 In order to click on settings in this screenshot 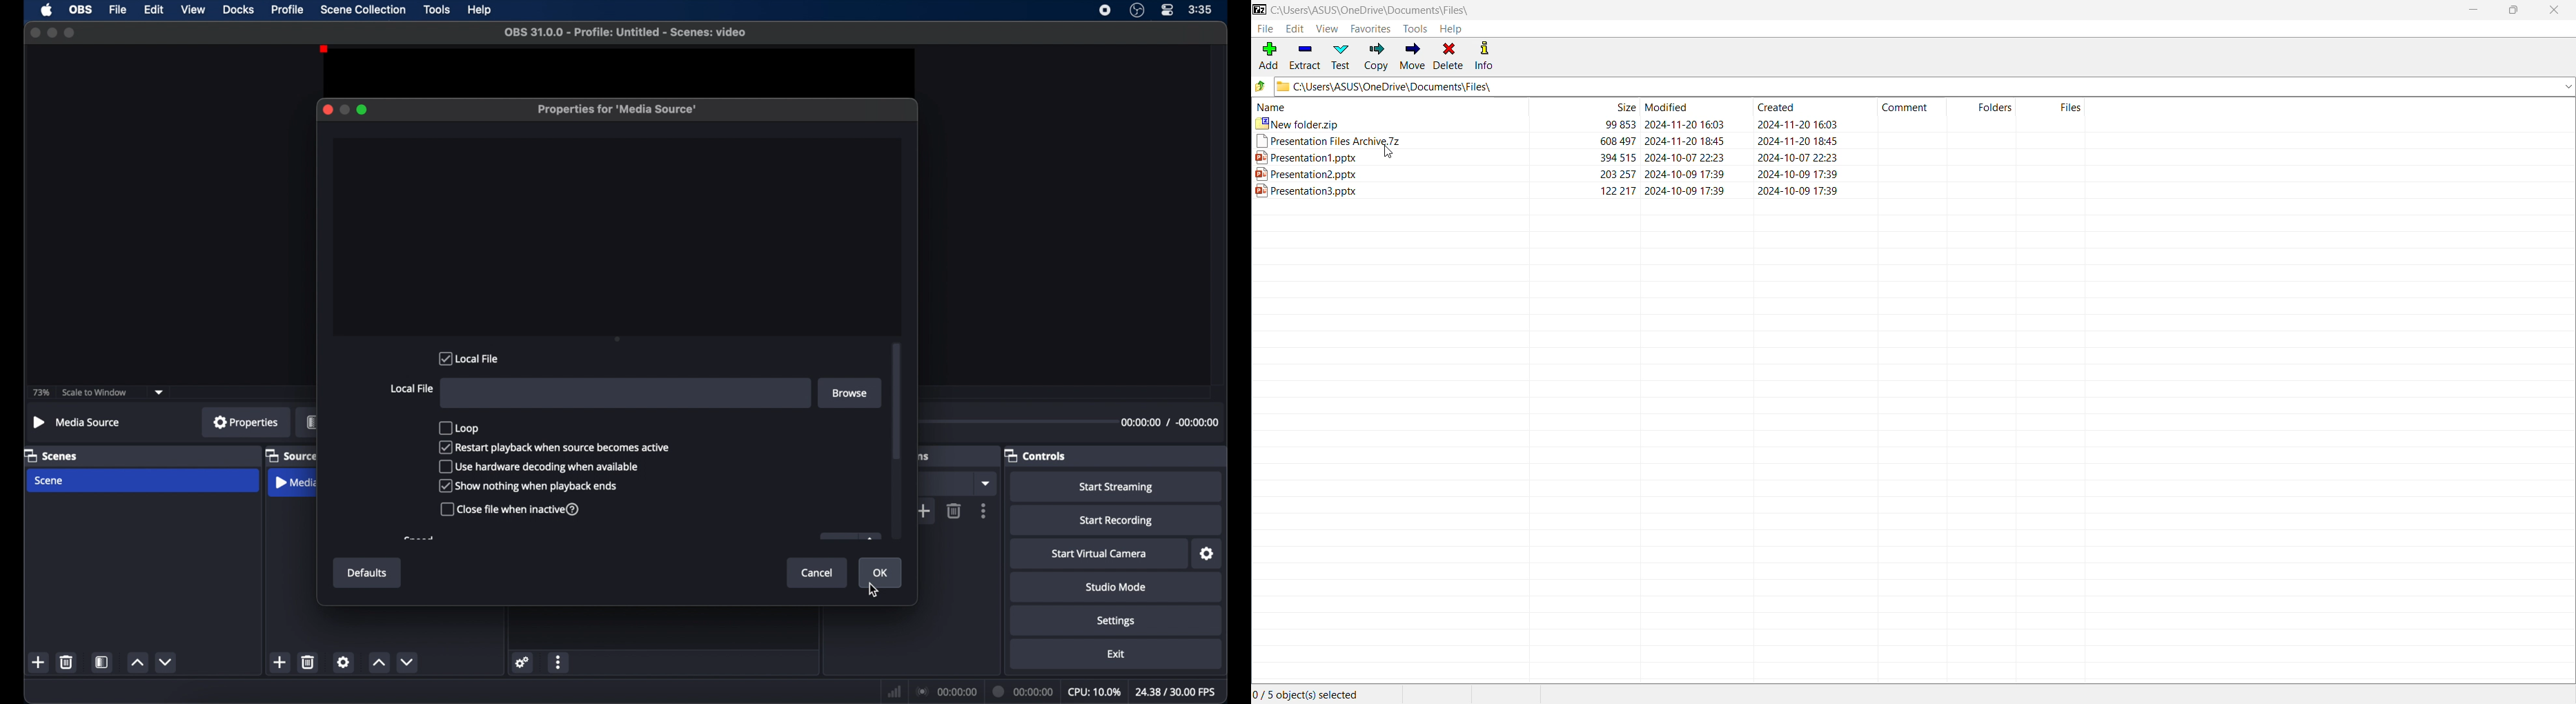, I will do `click(523, 662)`.